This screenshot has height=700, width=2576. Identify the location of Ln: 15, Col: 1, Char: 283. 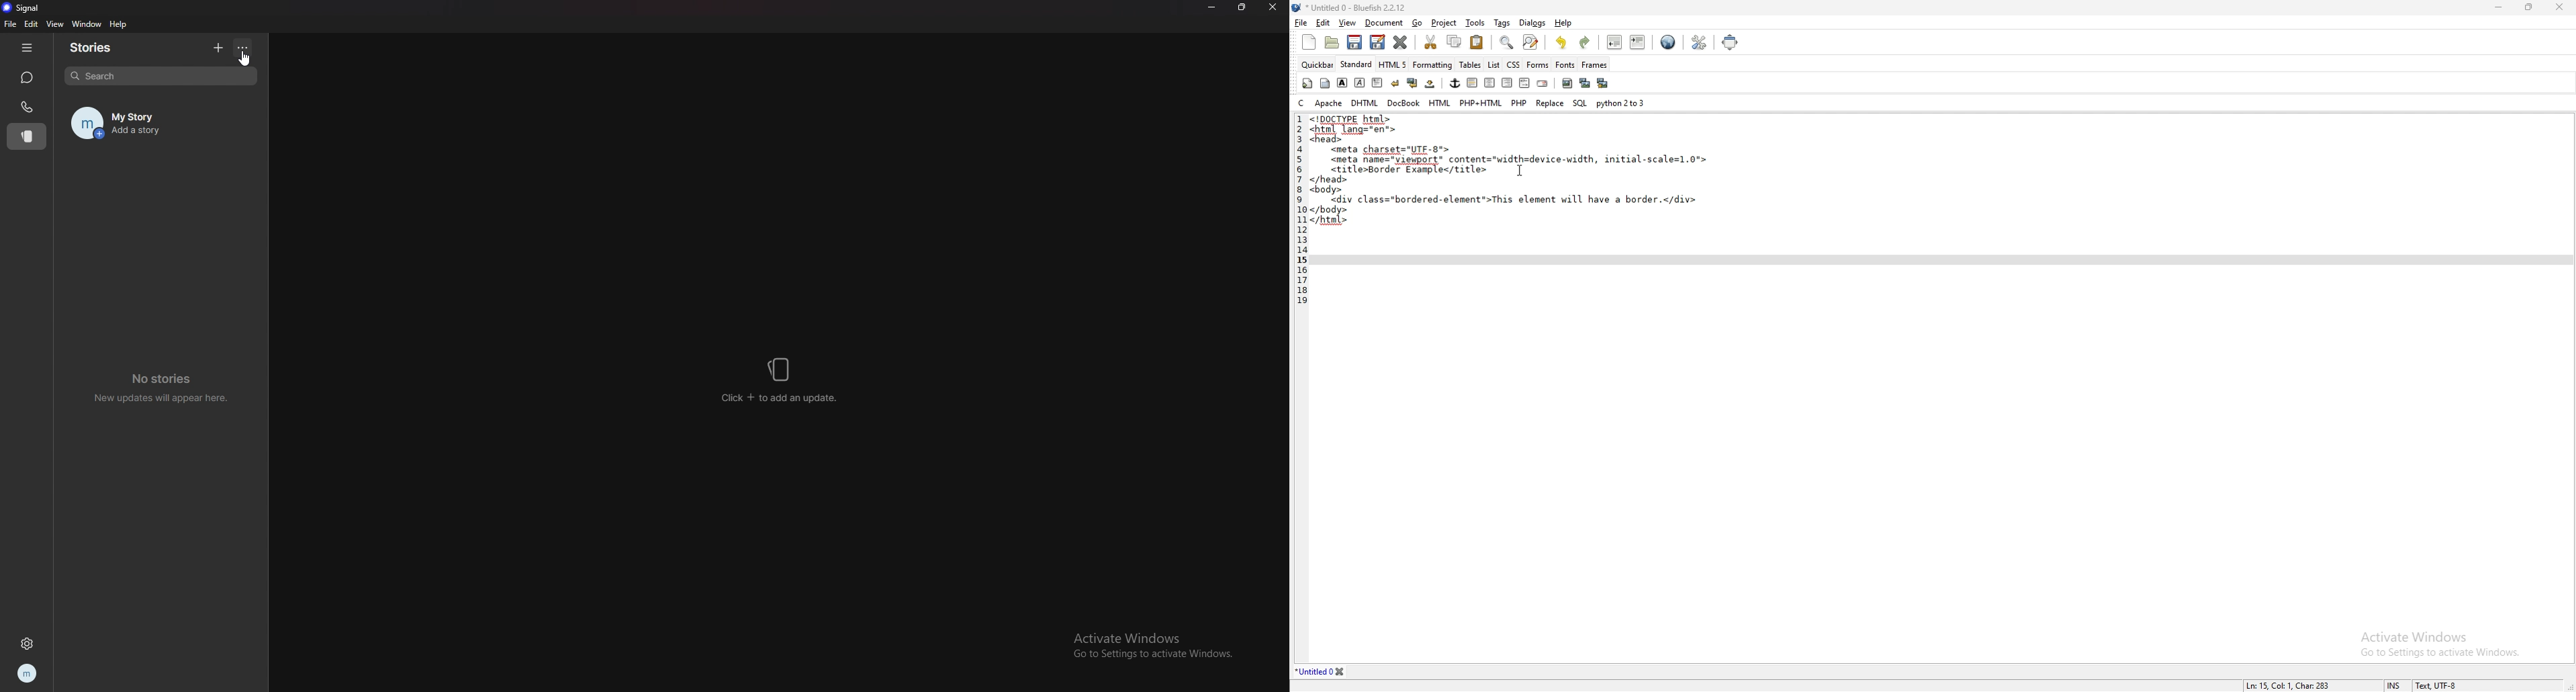
(2289, 685).